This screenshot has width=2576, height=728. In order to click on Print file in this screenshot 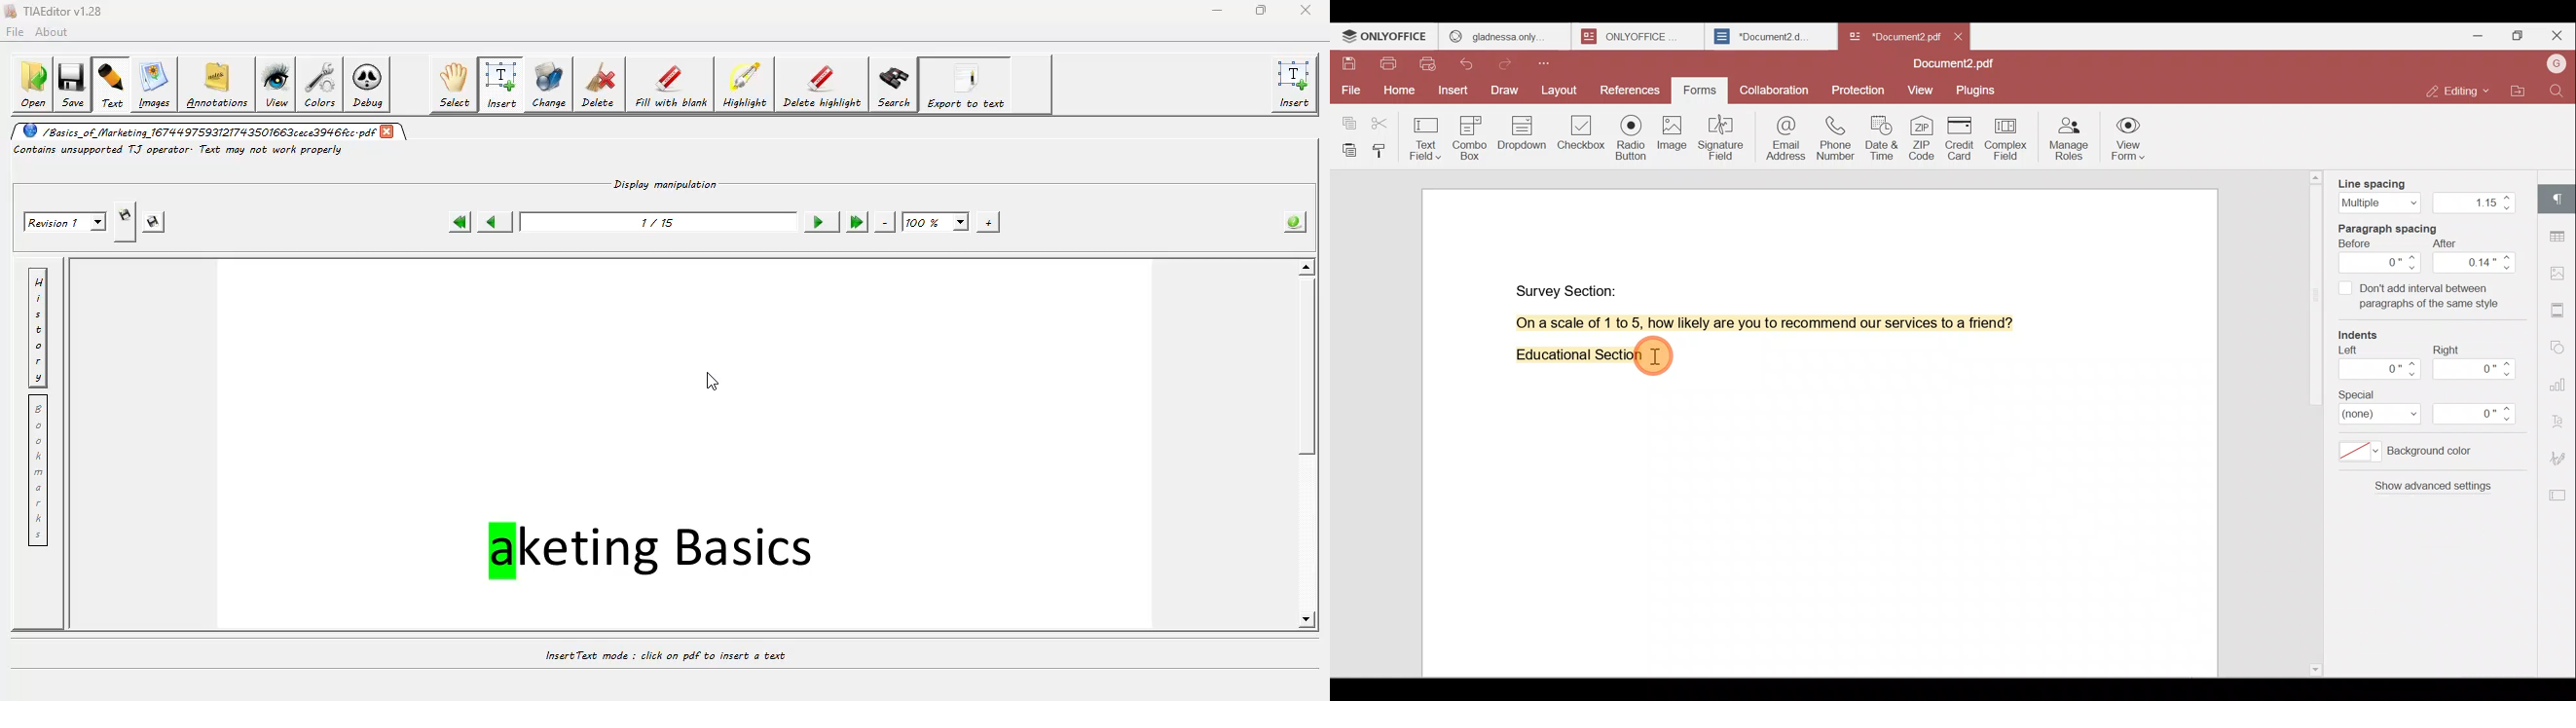, I will do `click(1388, 66)`.